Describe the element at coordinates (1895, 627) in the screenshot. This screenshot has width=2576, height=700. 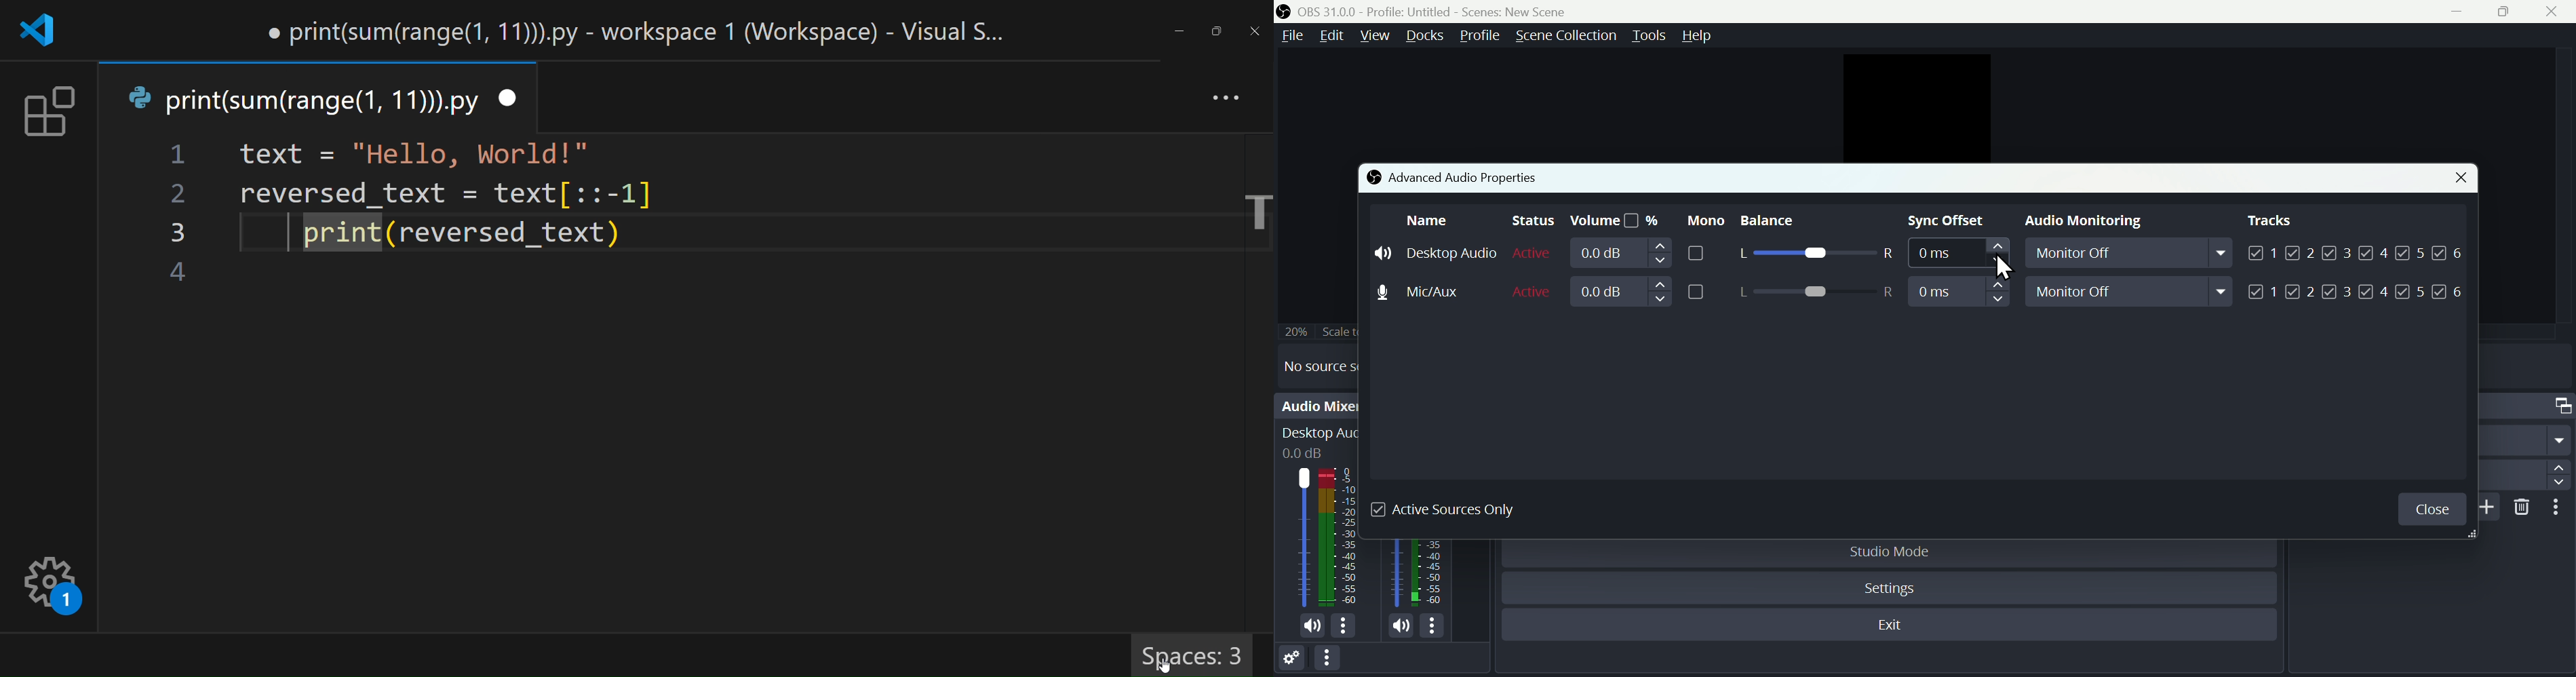
I see `Exit` at that location.